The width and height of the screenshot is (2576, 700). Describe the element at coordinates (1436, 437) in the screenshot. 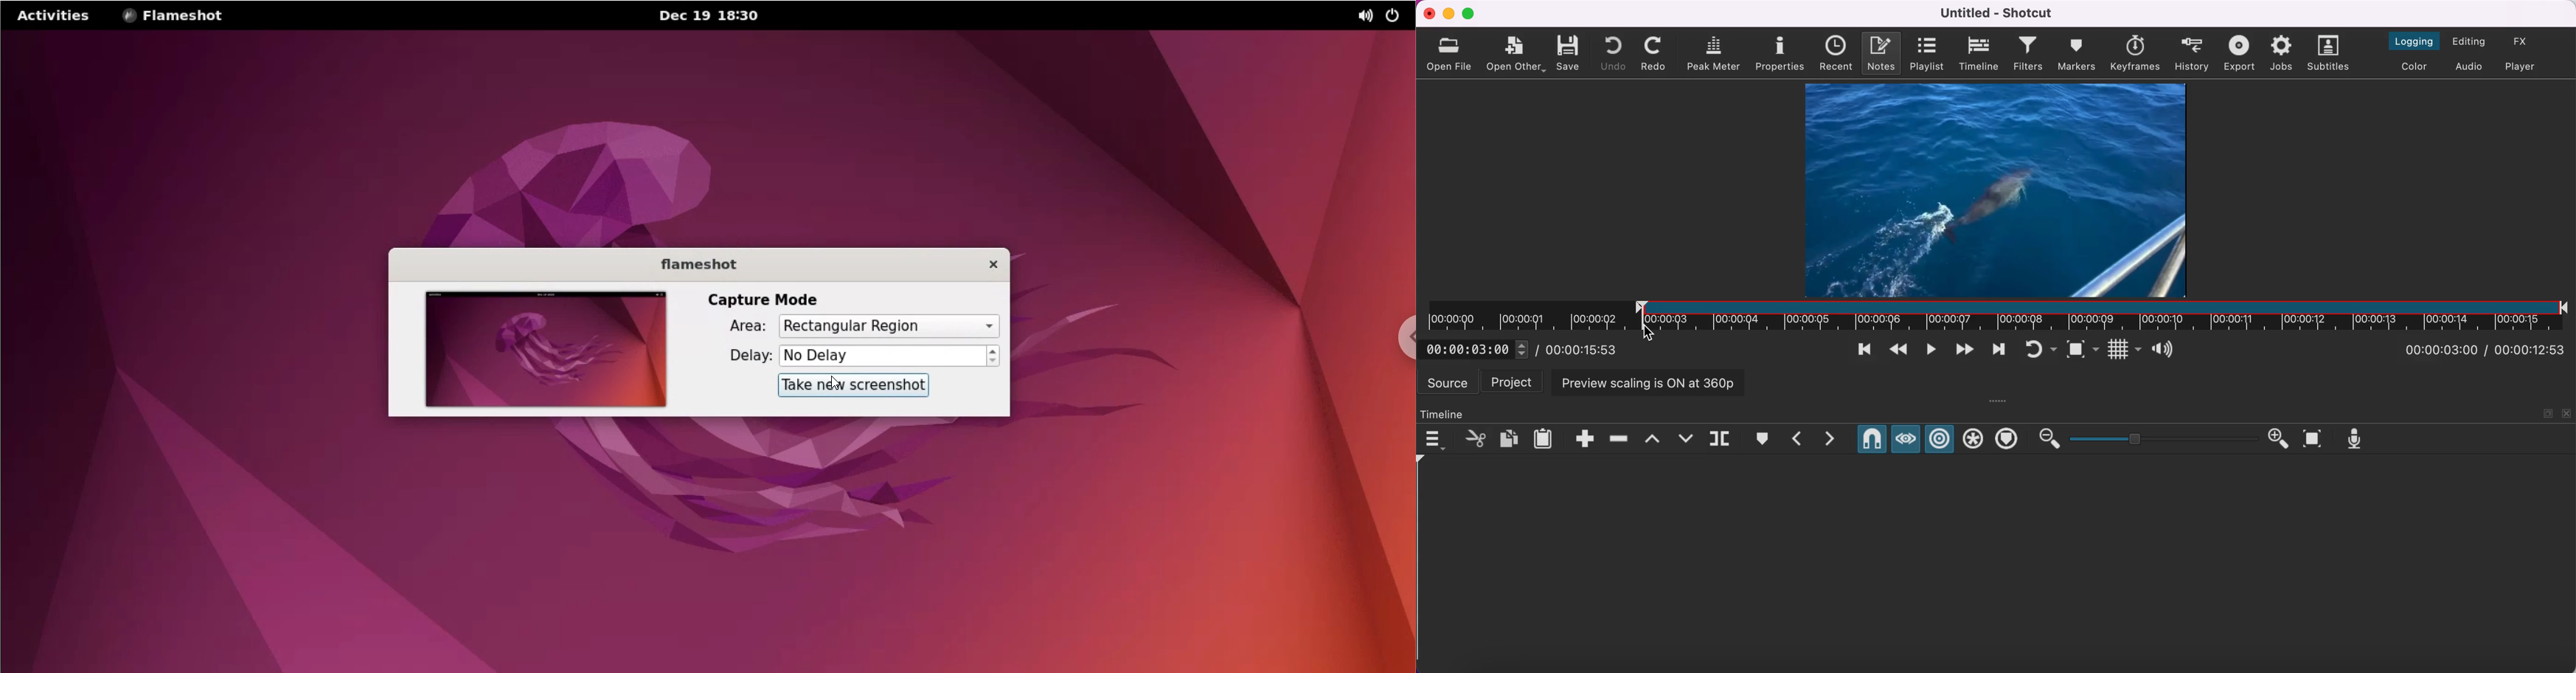

I see `timeline menu` at that location.